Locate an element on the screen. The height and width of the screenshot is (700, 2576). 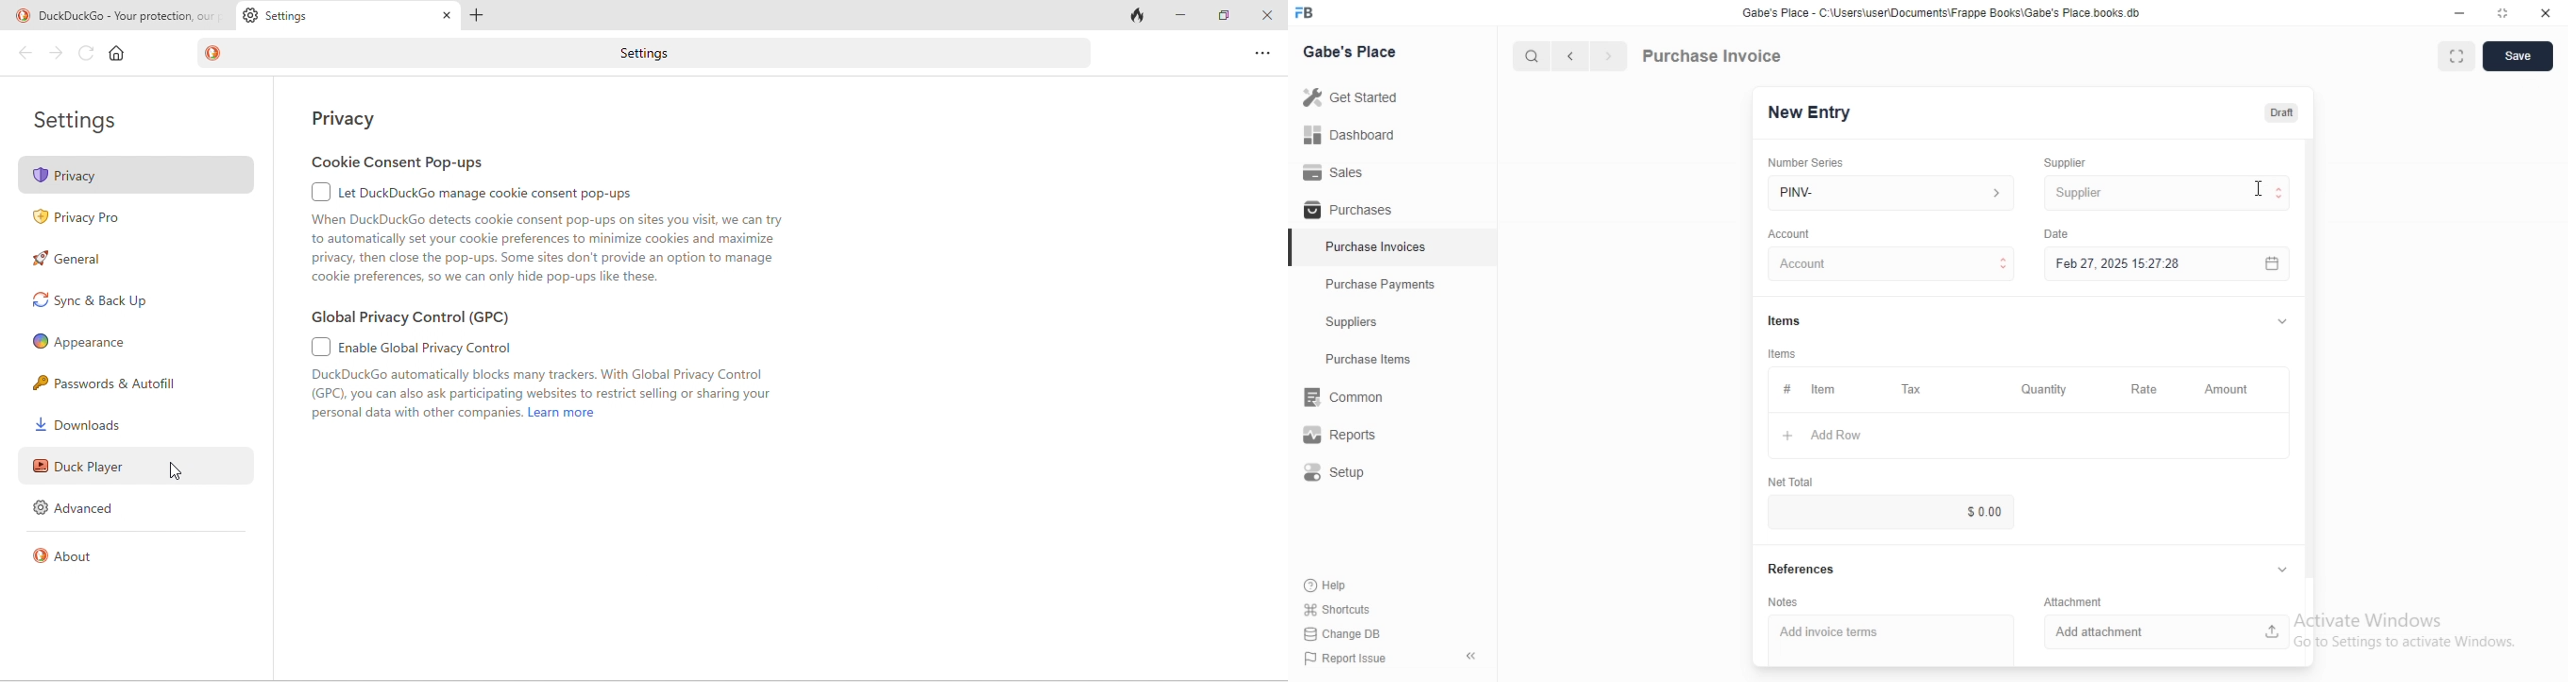
Minimize is located at coordinates (2459, 13).